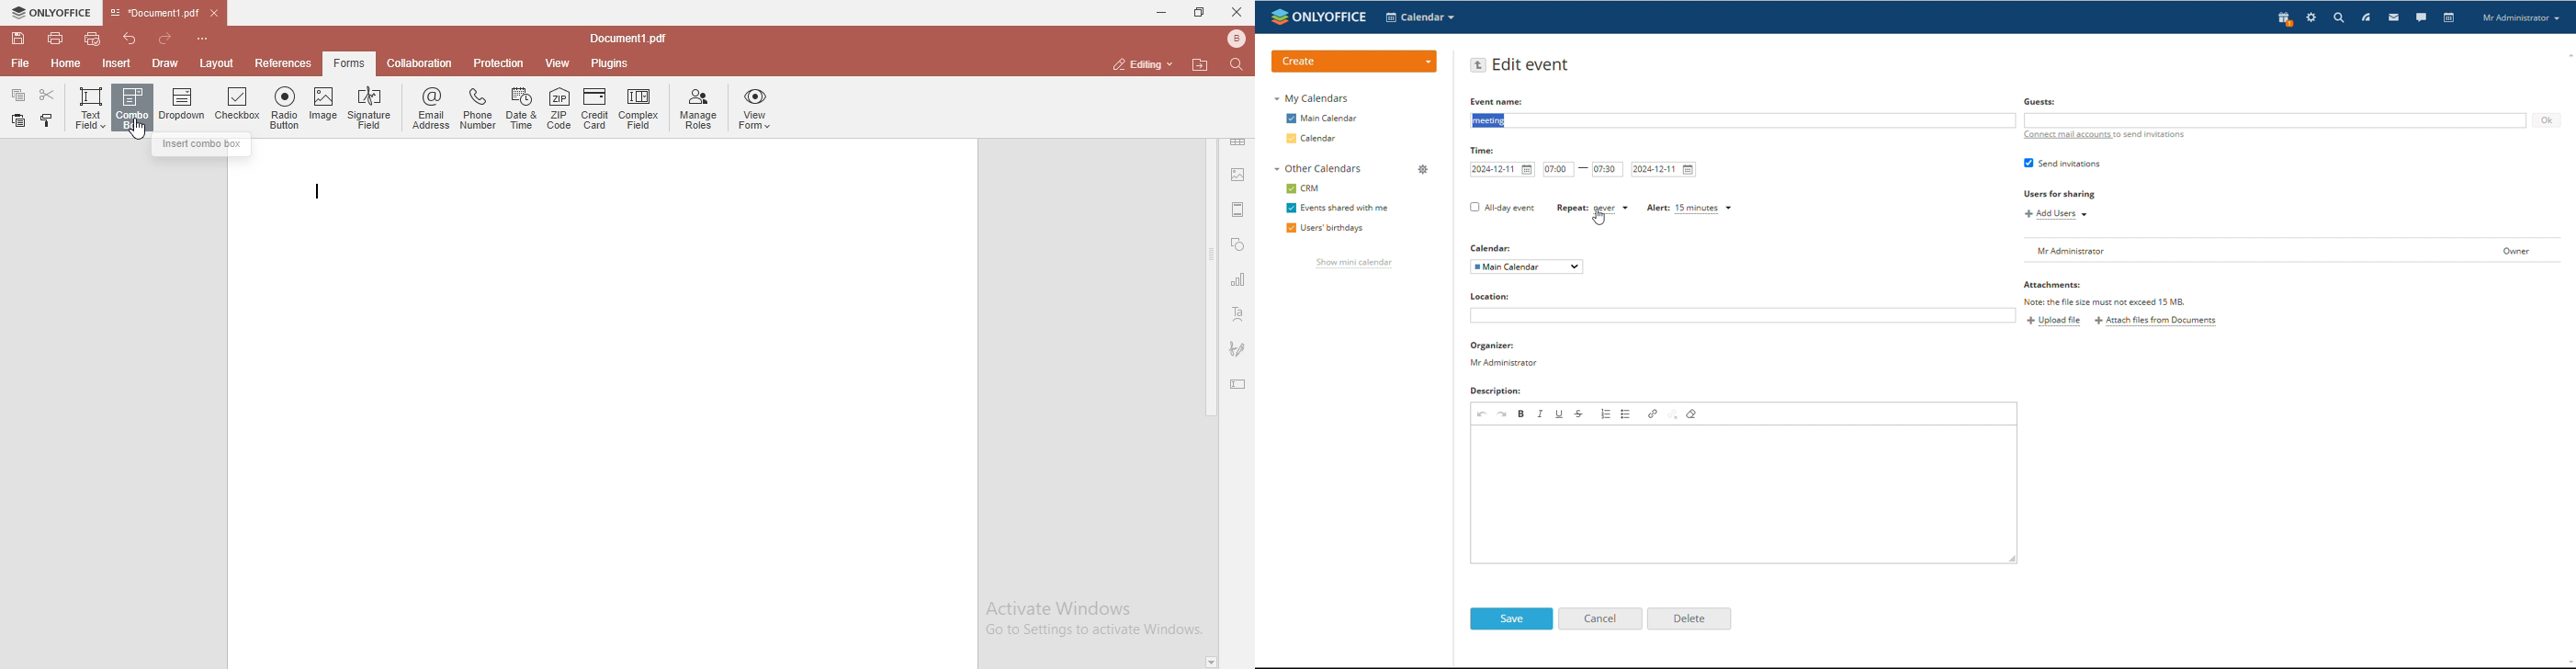 The width and height of the screenshot is (2576, 672). What do you see at coordinates (49, 120) in the screenshot?
I see `copy style` at bounding box center [49, 120].